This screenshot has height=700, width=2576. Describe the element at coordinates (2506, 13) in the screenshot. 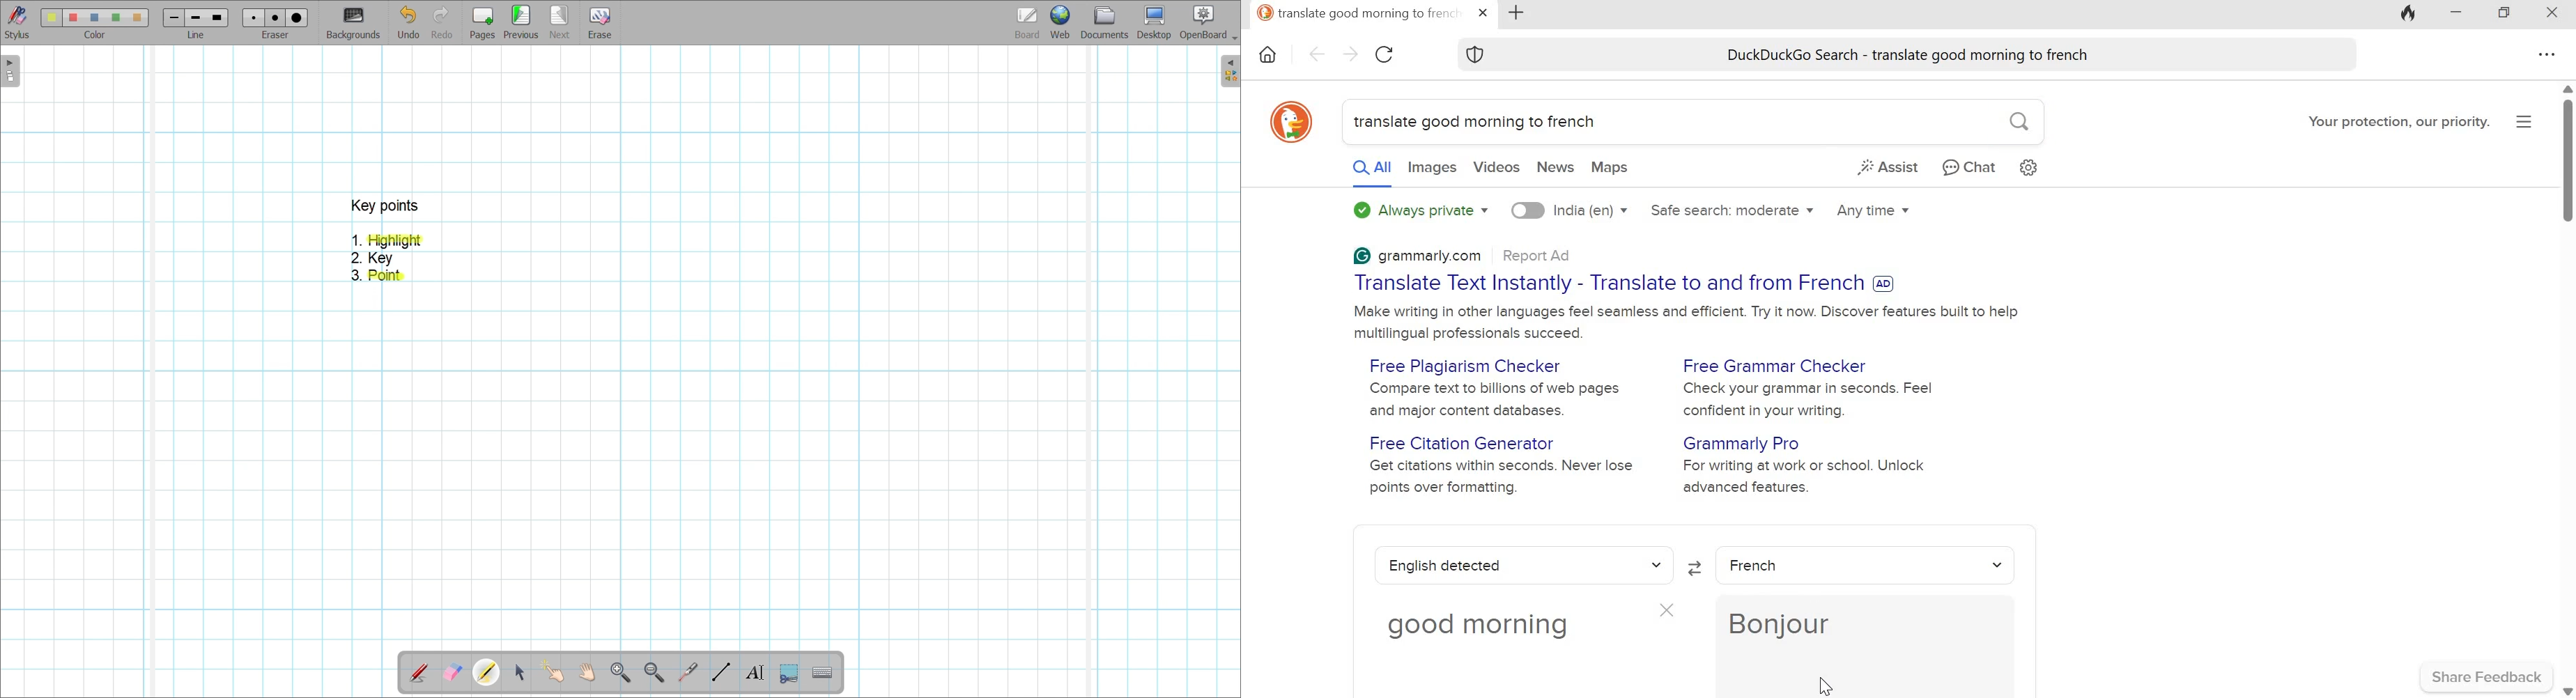

I see `Maximize` at that location.